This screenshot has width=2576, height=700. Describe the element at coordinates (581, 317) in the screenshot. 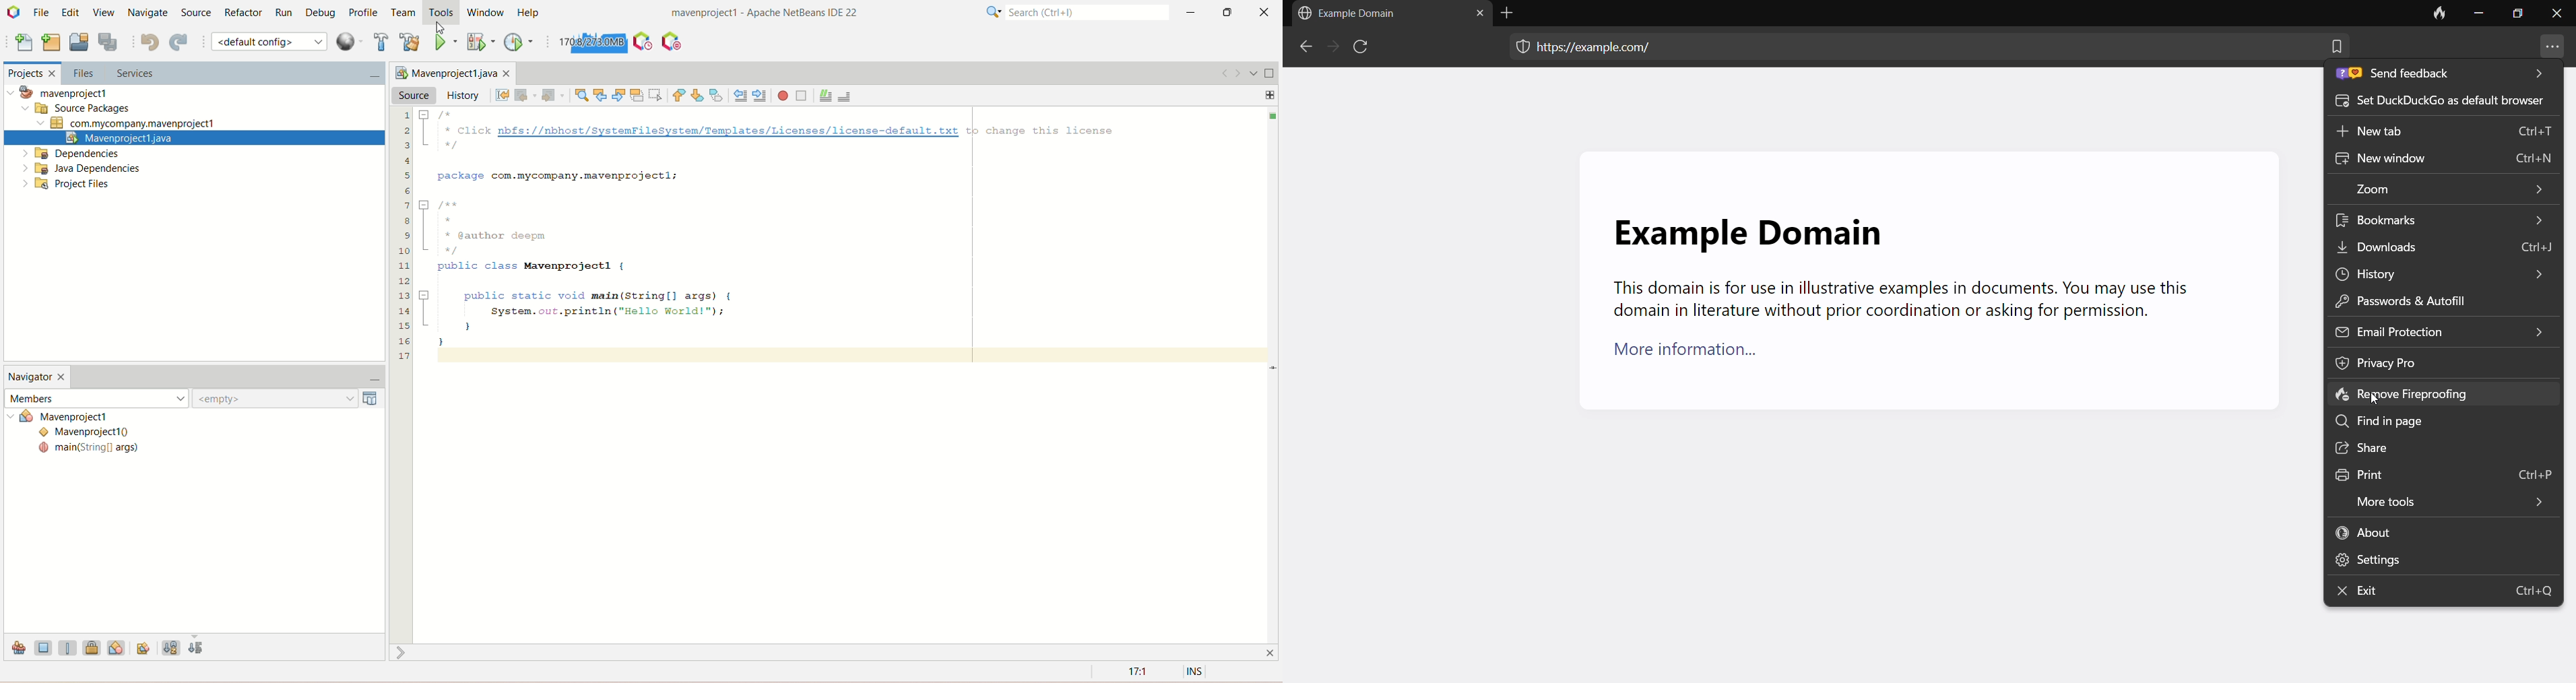

I see `public static void main(String[] args) {System. out.println("Hello World!");}}` at that location.